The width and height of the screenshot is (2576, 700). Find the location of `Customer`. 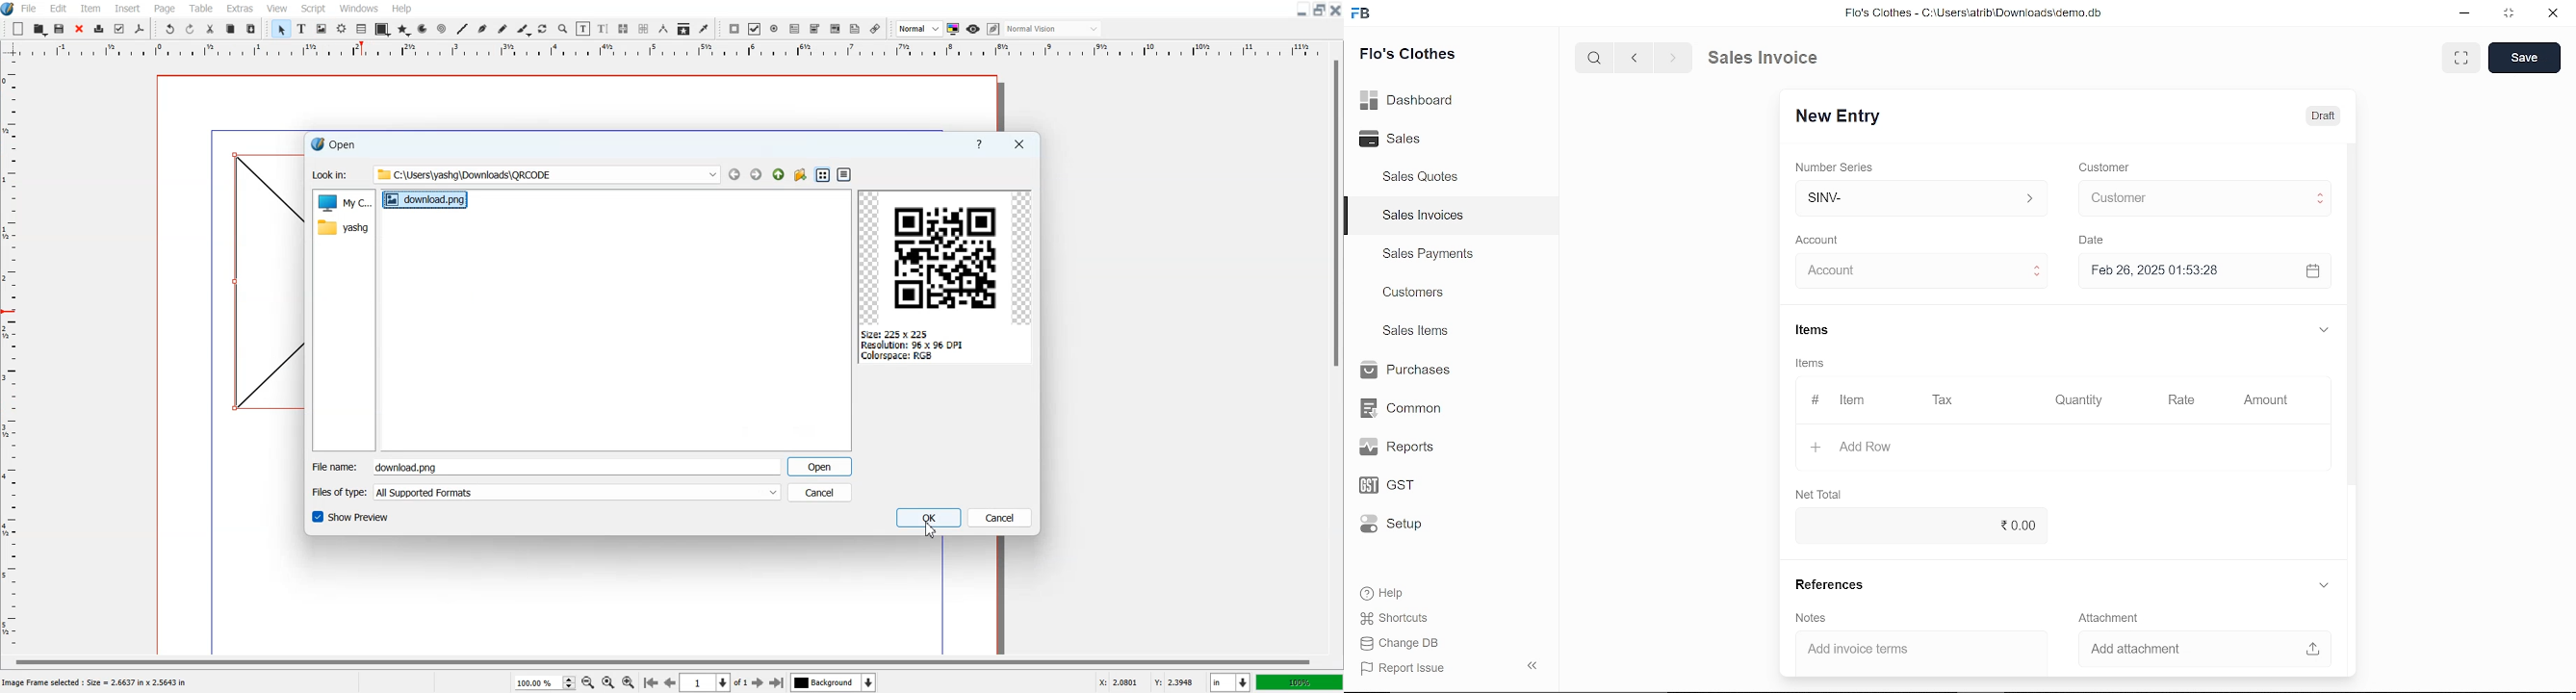

Customer is located at coordinates (2106, 168).